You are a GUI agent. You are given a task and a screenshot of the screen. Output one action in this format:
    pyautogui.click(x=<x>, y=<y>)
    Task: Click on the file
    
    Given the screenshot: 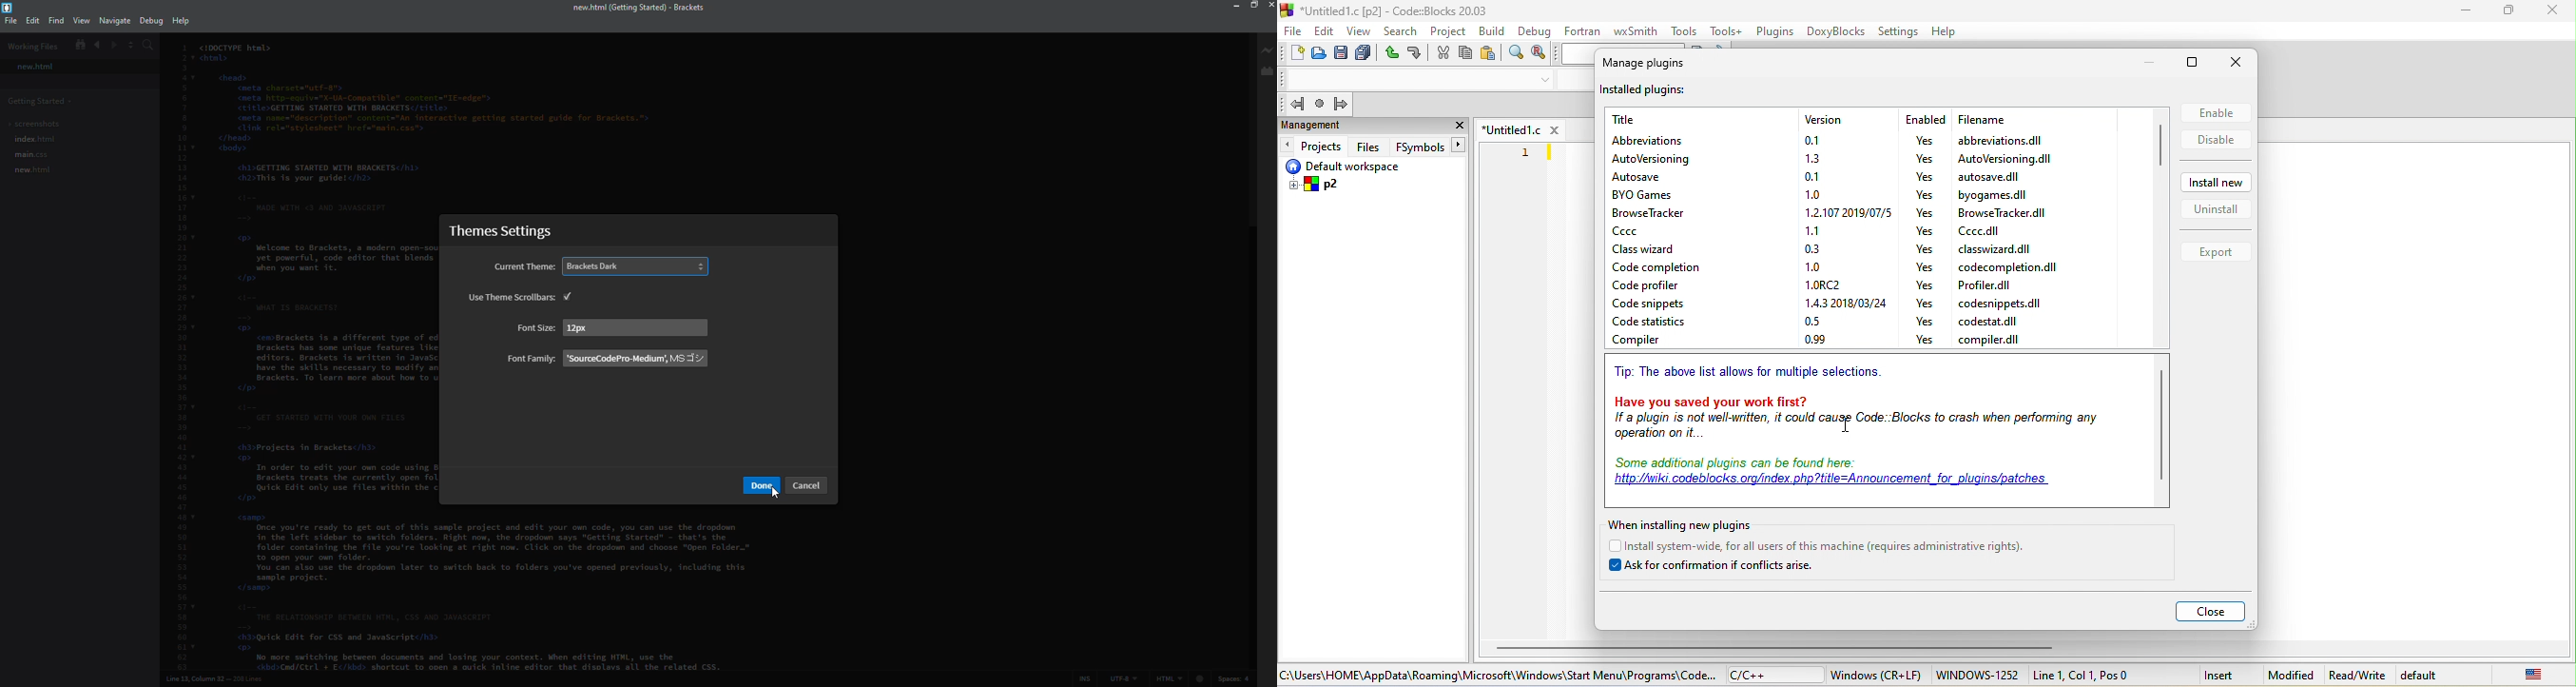 What is the action you would take?
    pyautogui.click(x=10, y=20)
    